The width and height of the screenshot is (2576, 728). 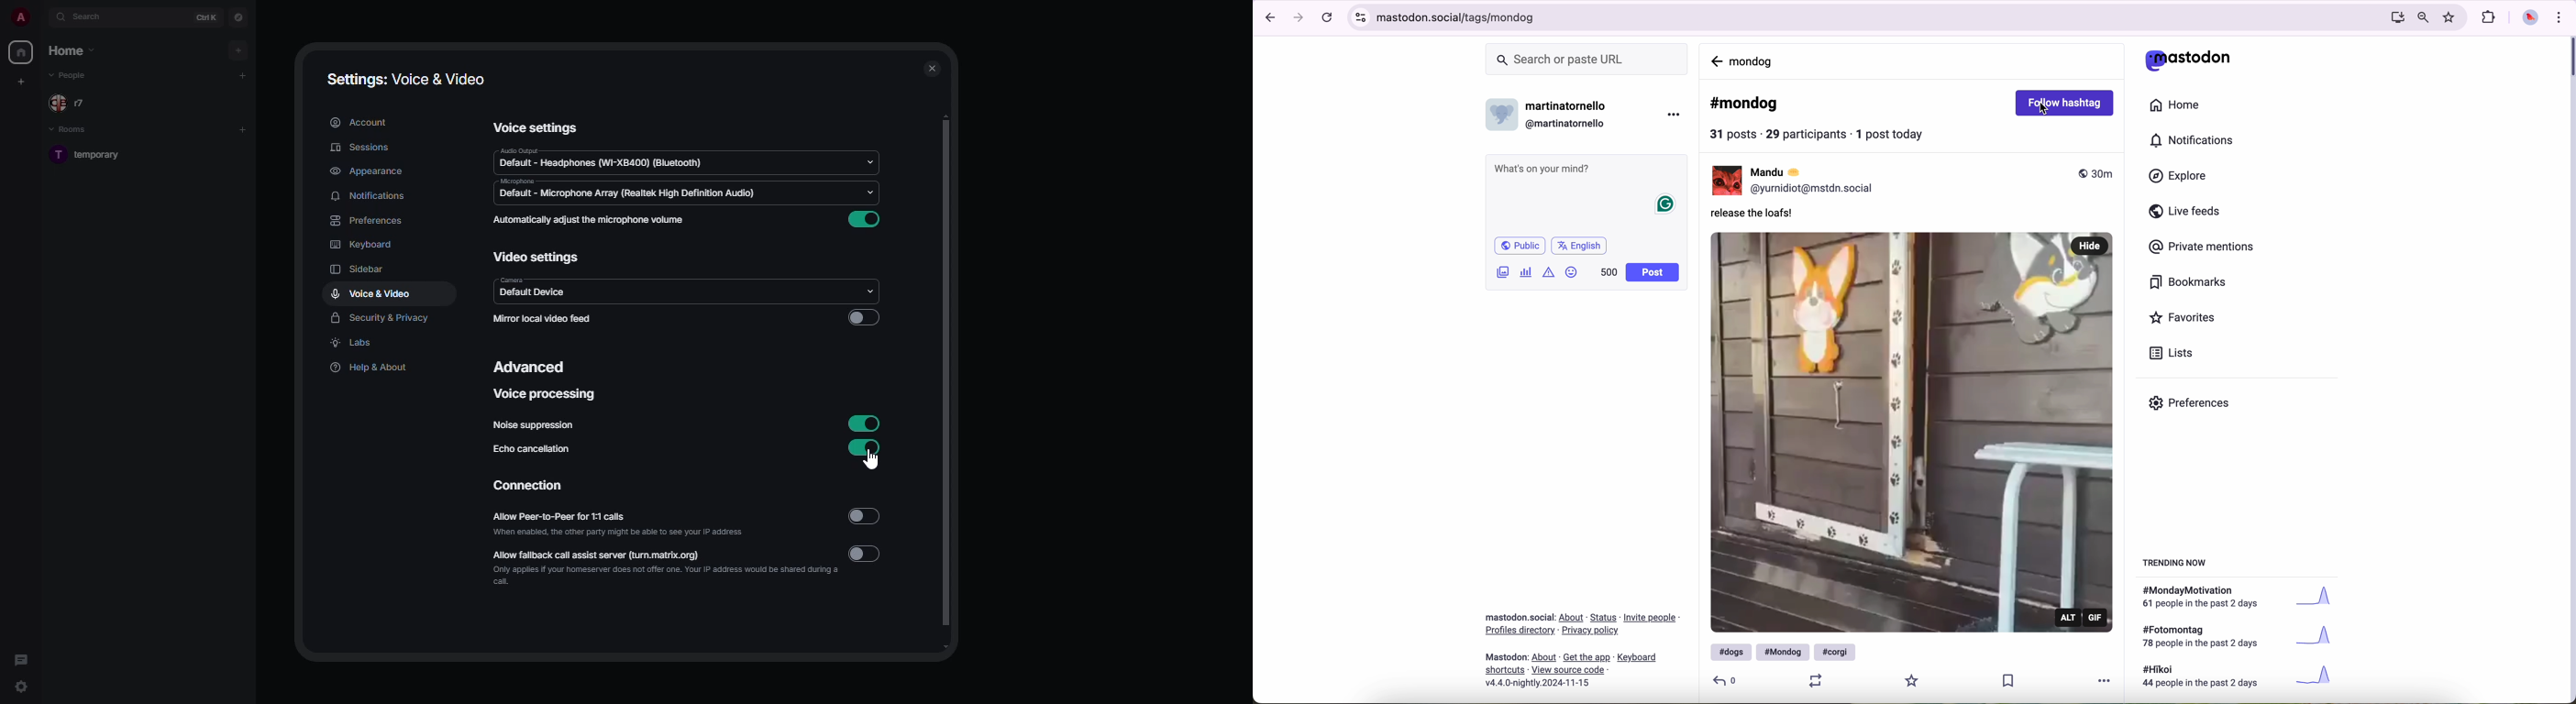 What do you see at coordinates (2451, 17) in the screenshot?
I see `favorites` at bounding box center [2451, 17].